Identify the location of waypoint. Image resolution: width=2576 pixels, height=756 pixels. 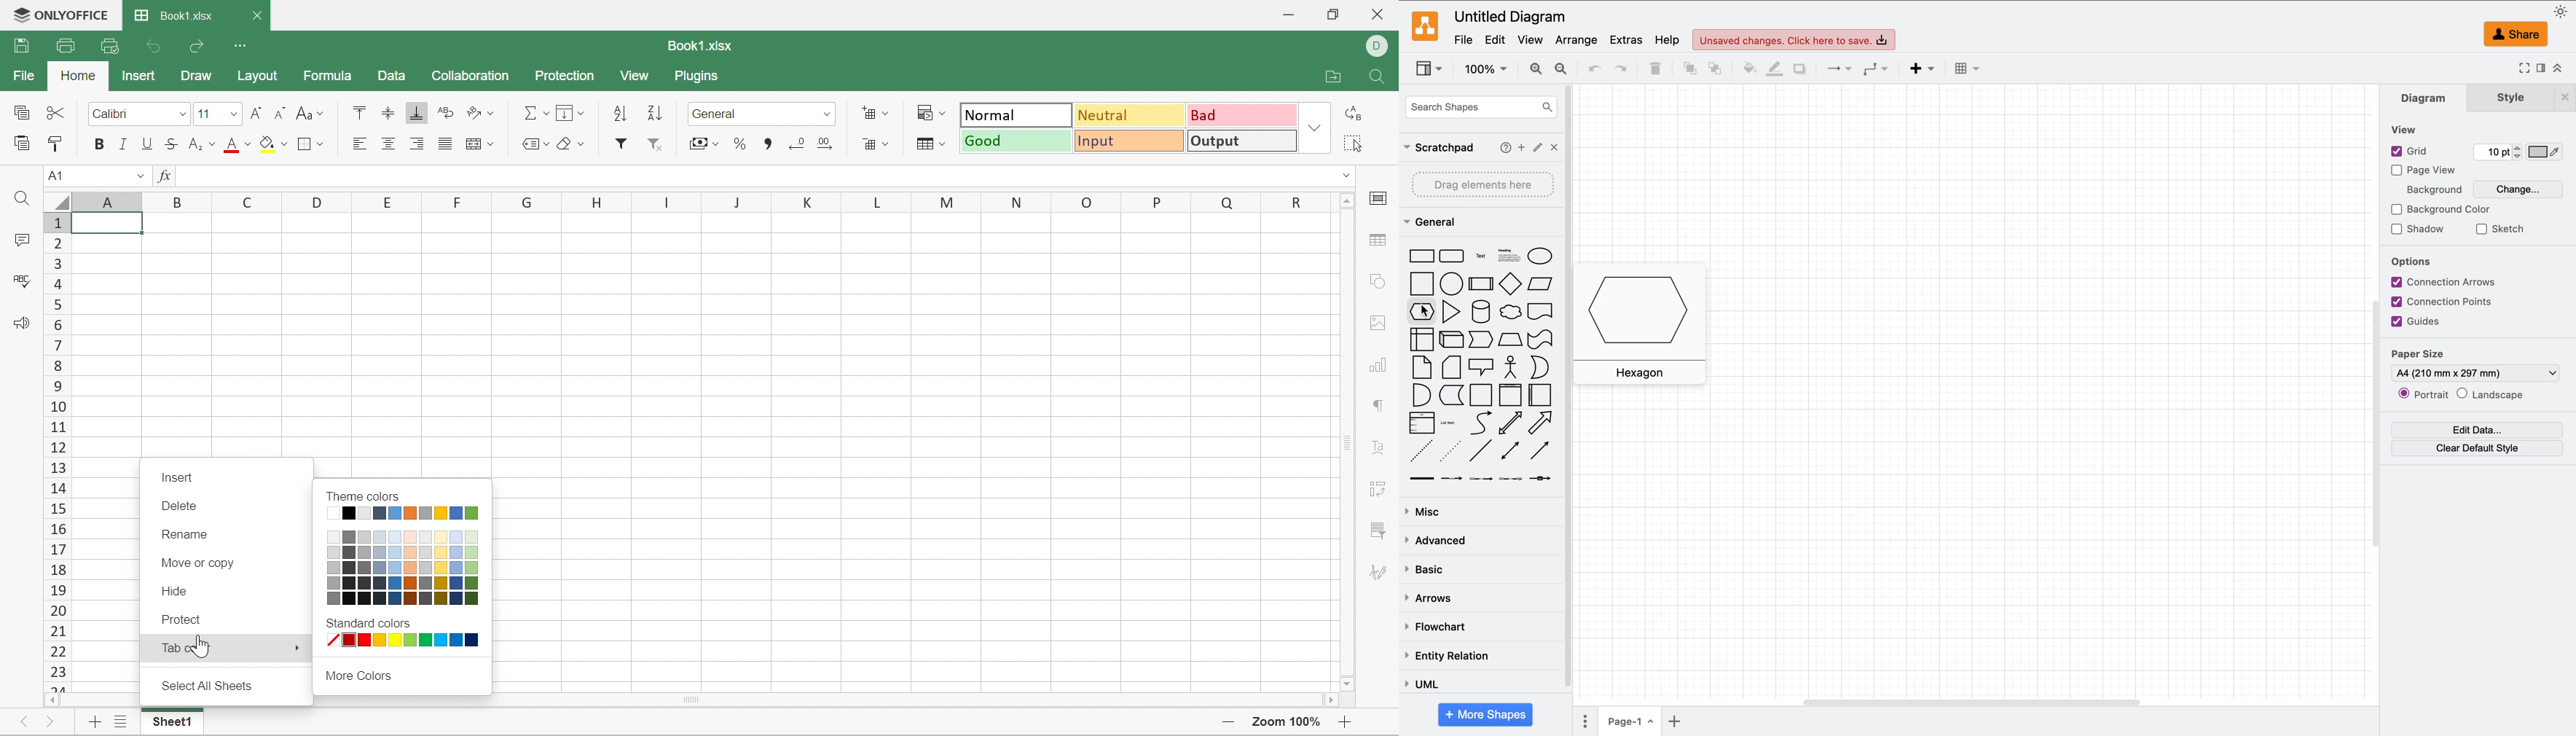
(1875, 70).